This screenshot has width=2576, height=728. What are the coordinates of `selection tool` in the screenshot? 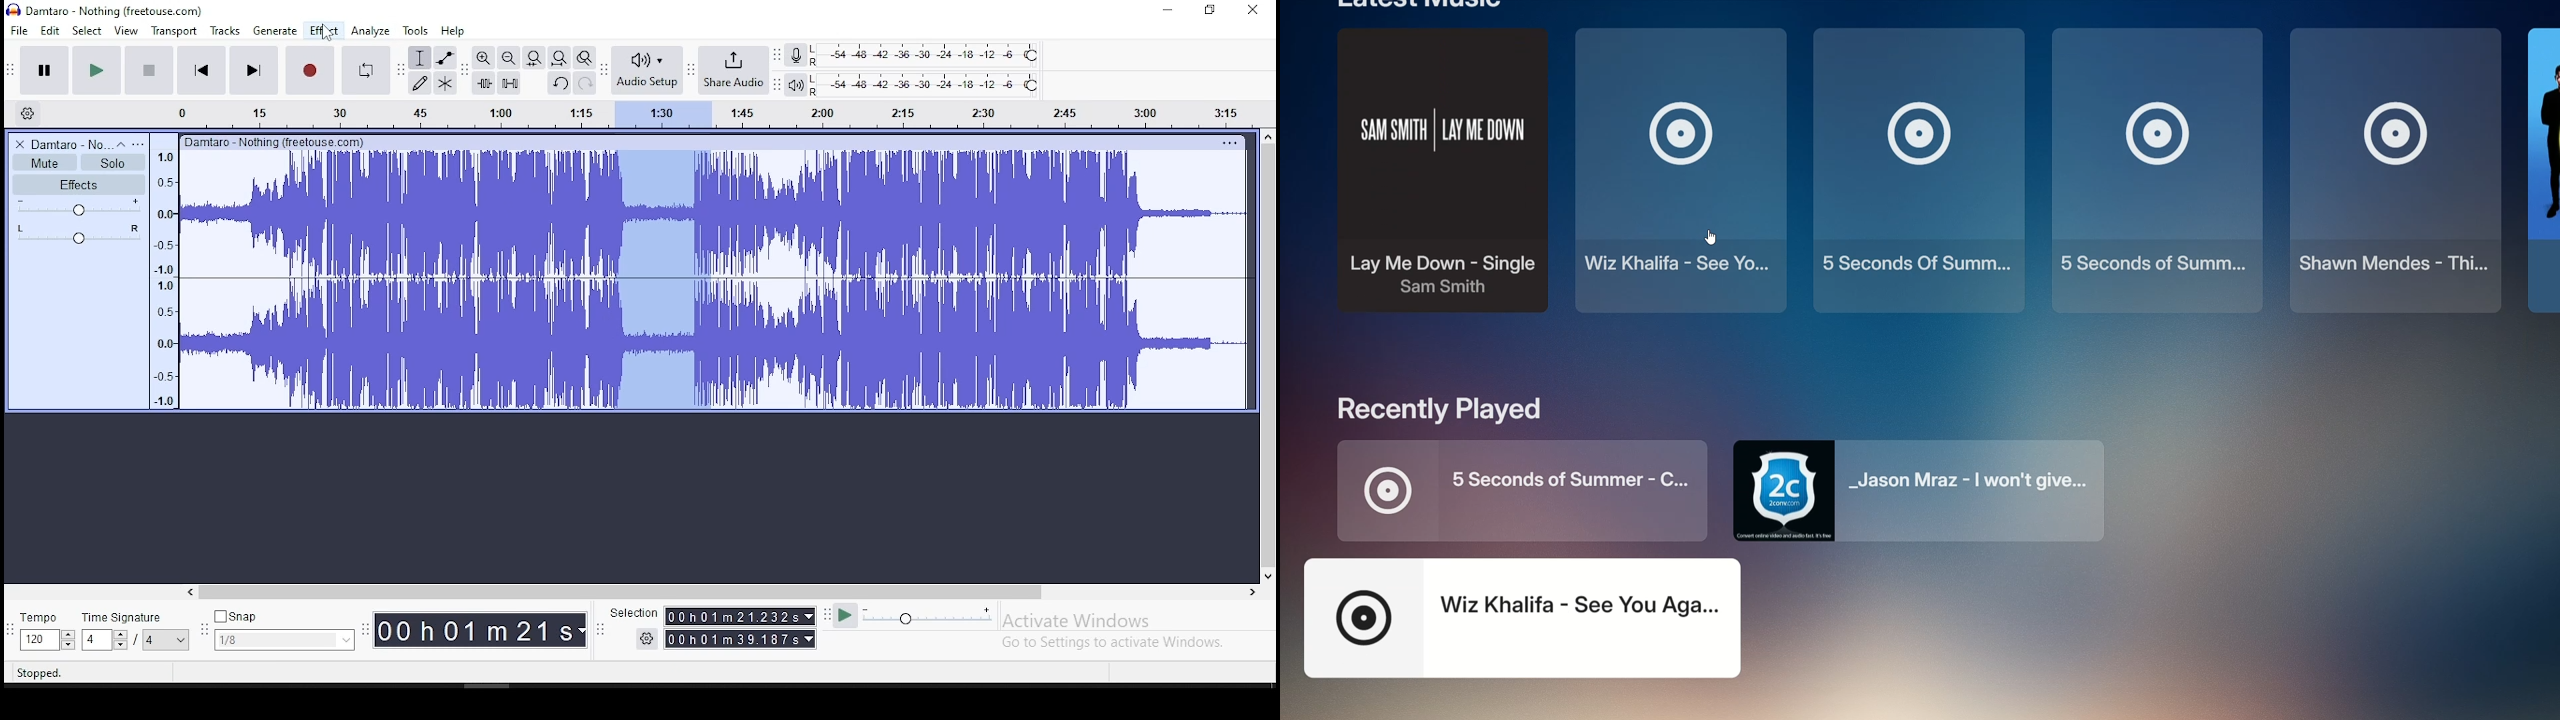 It's located at (421, 58).